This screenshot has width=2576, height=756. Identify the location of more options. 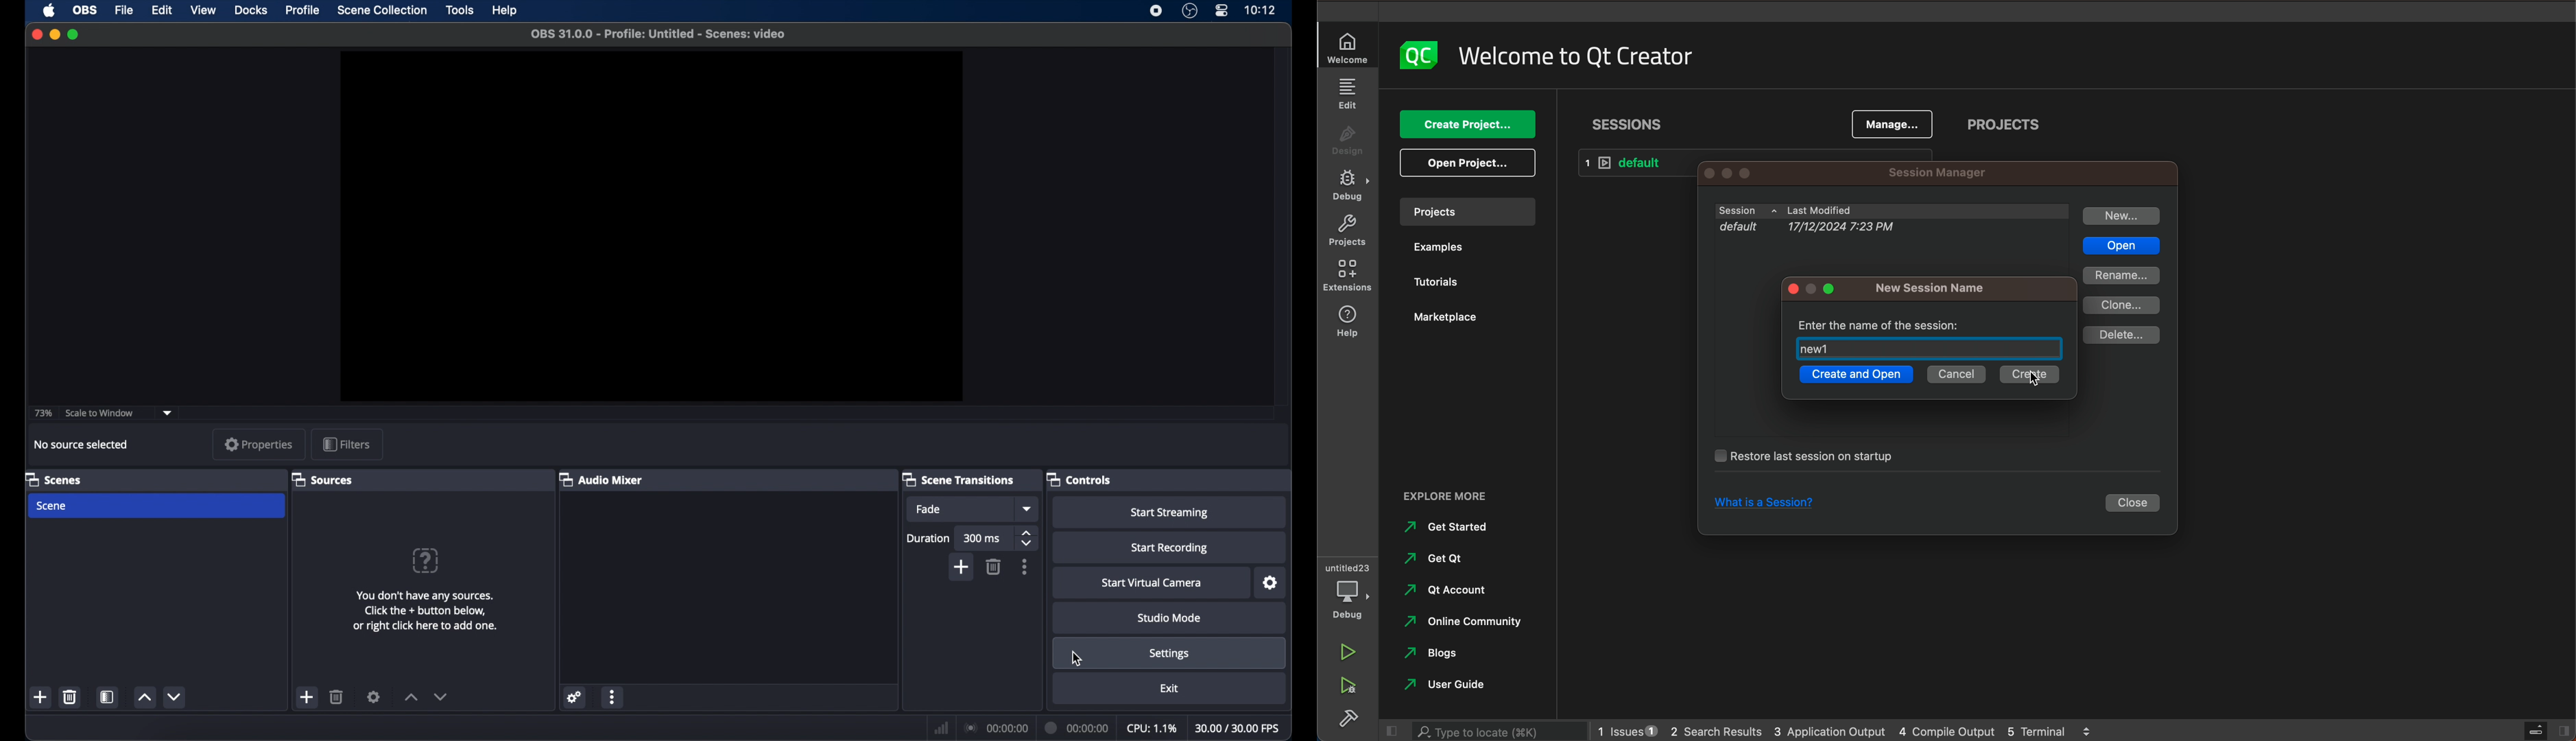
(613, 698).